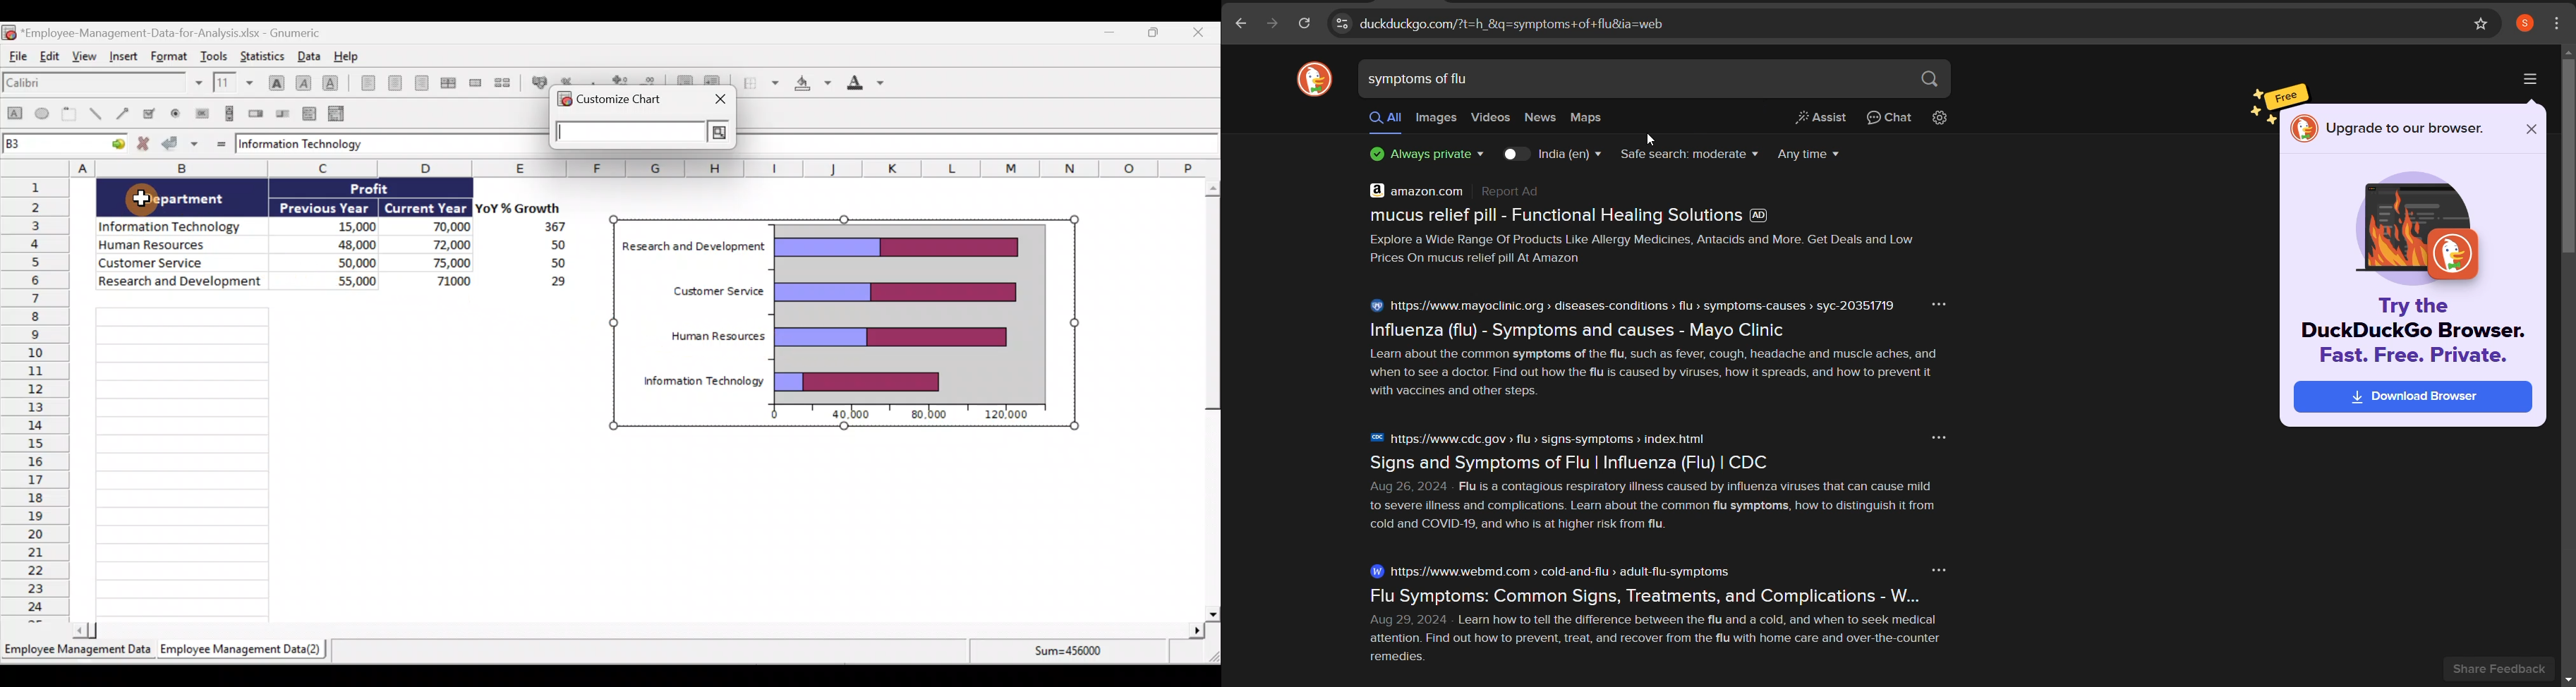 Image resolution: width=2576 pixels, height=700 pixels. I want to click on Sum=456000, so click(1072, 656).